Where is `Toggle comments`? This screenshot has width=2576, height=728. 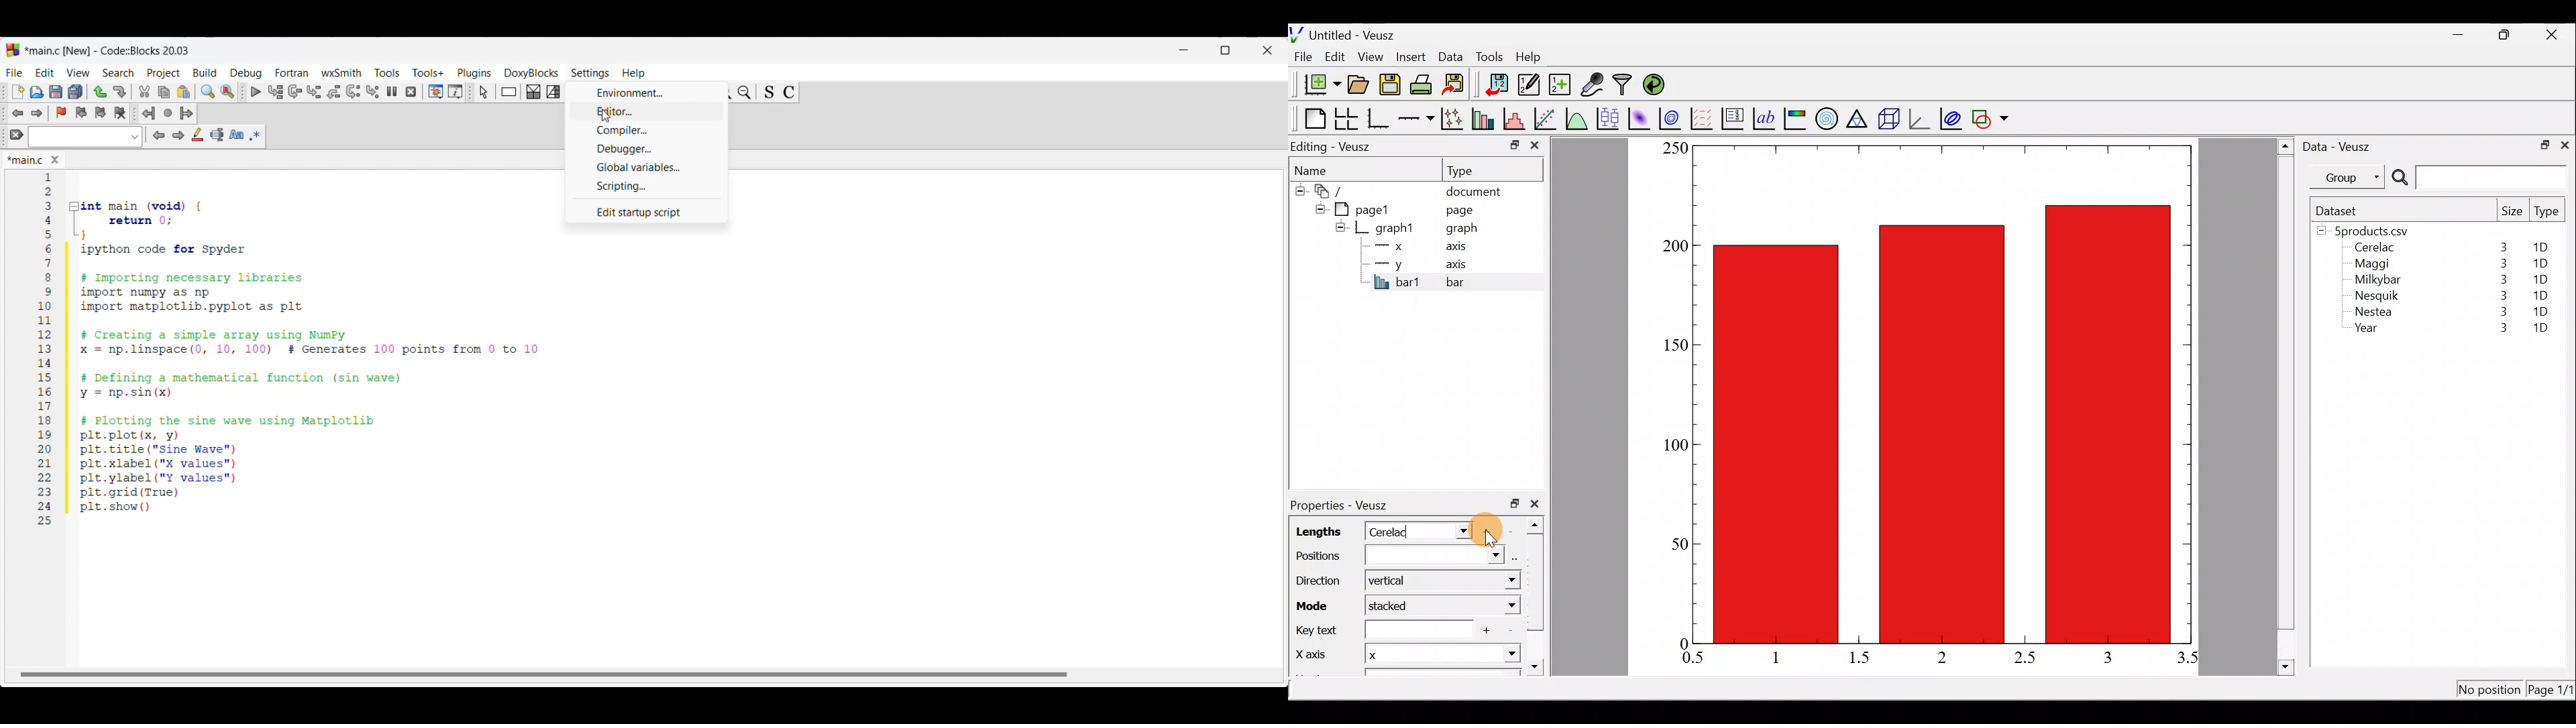
Toggle comments is located at coordinates (789, 93).